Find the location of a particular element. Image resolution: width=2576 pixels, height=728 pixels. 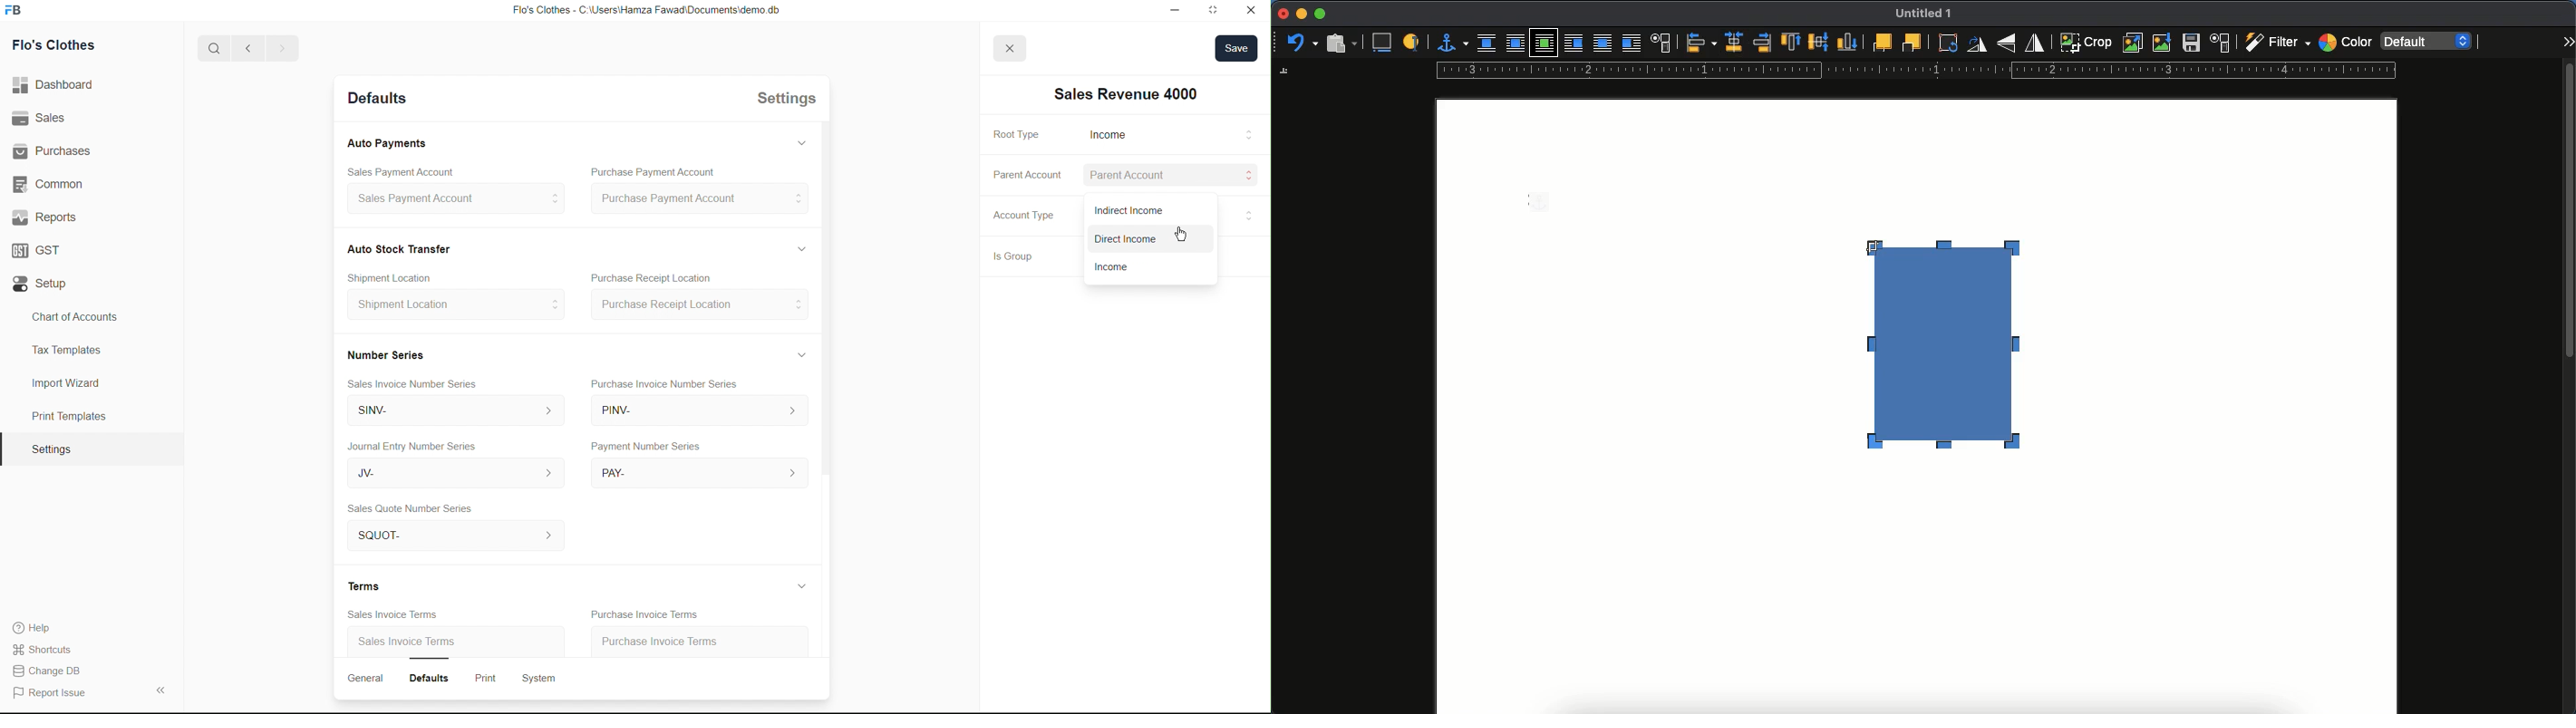

INew Account 03] is located at coordinates (1126, 94).